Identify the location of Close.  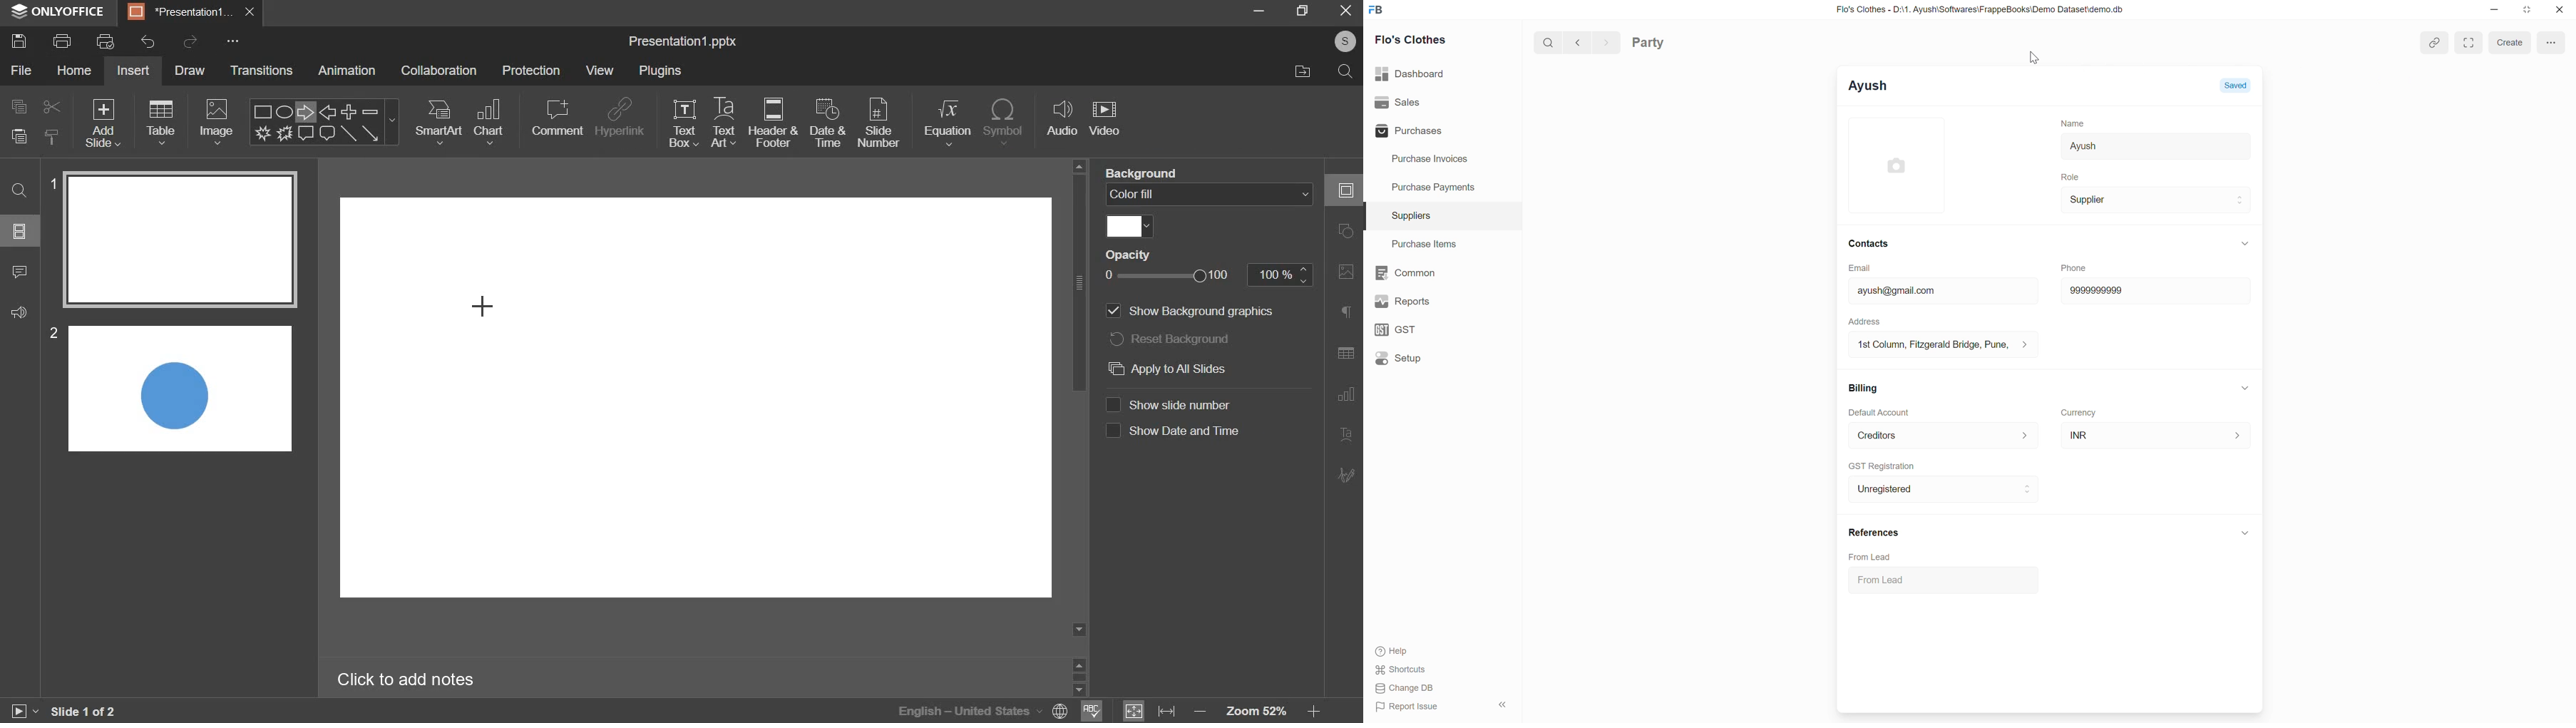
(2560, 9).